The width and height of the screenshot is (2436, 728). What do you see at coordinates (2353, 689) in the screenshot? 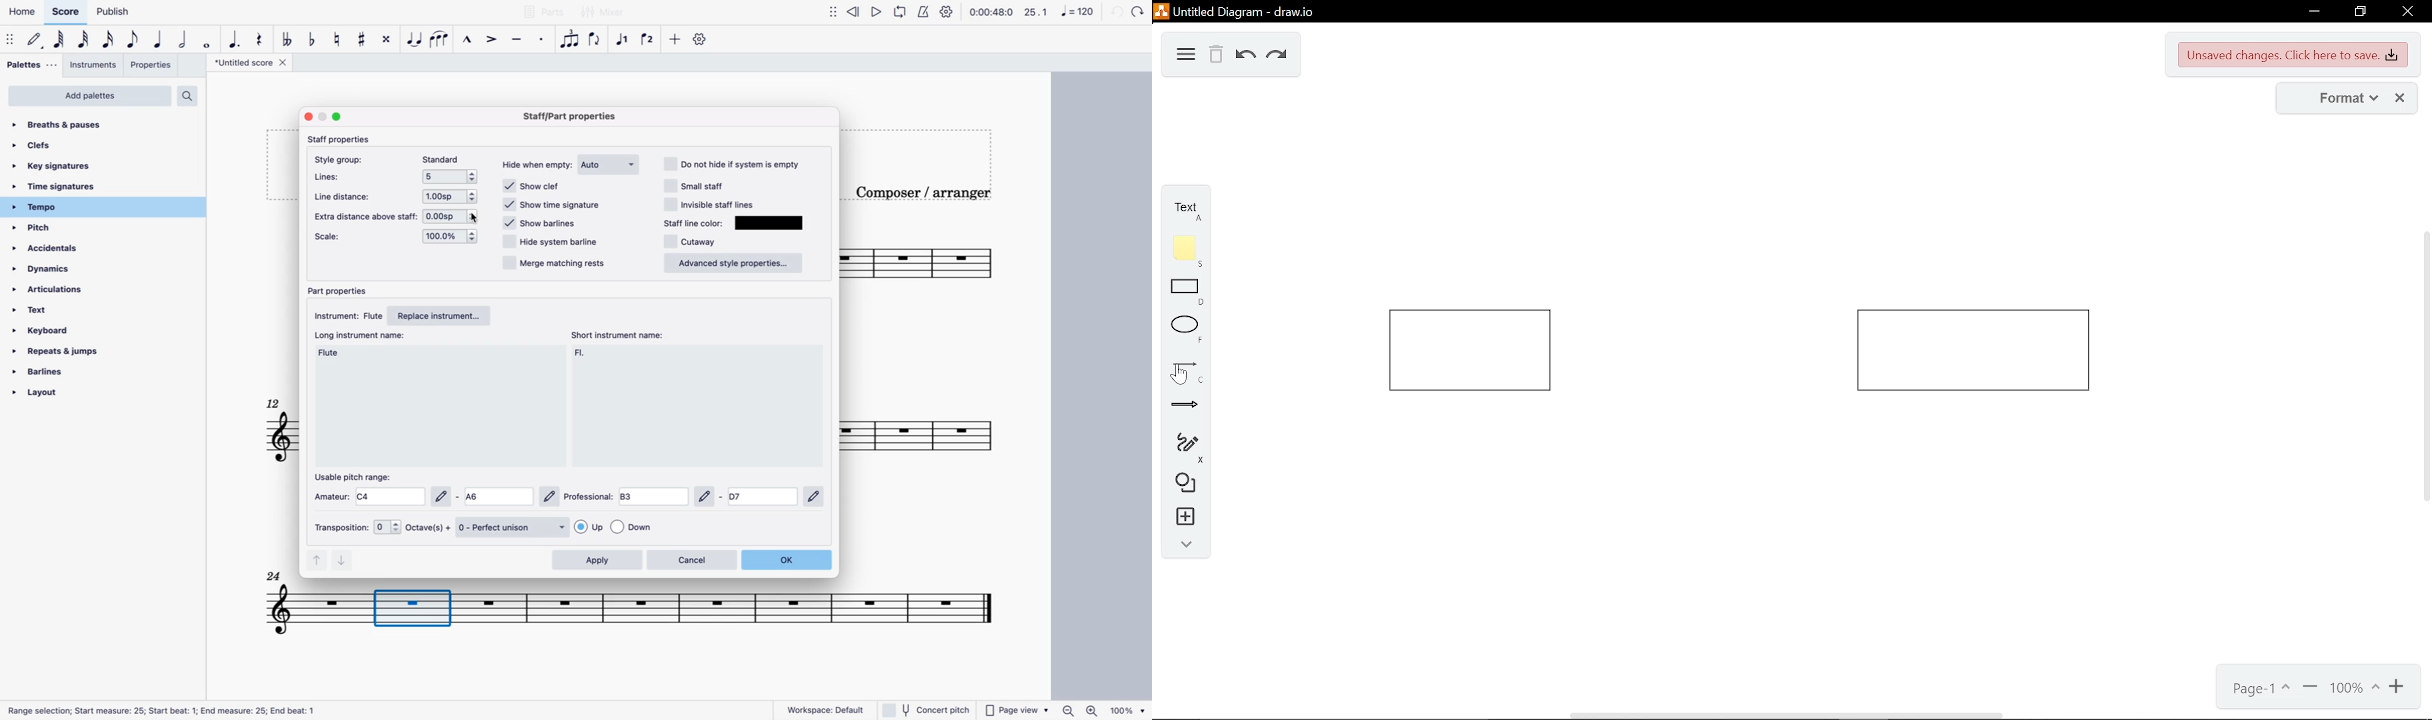
I see `current zoom` at bounding box center [2353, 689].